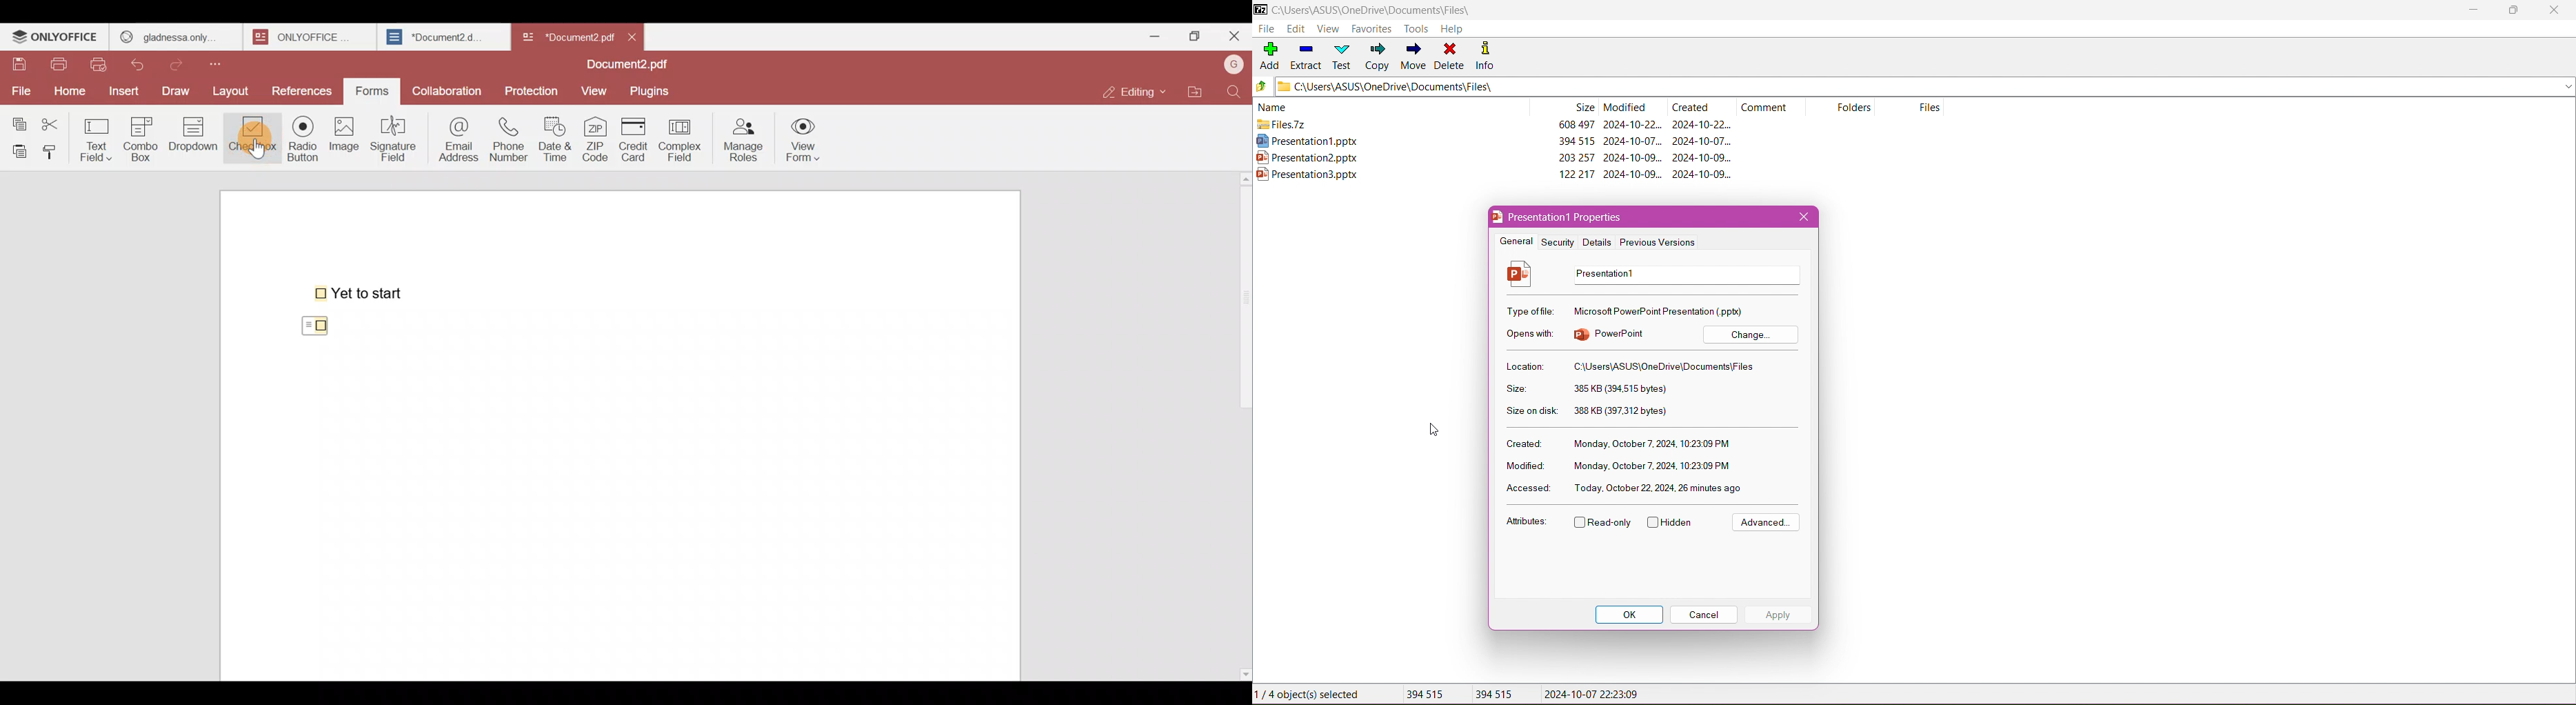 The image size is (2576, 728). I want to click on files, so click(1930, 107).